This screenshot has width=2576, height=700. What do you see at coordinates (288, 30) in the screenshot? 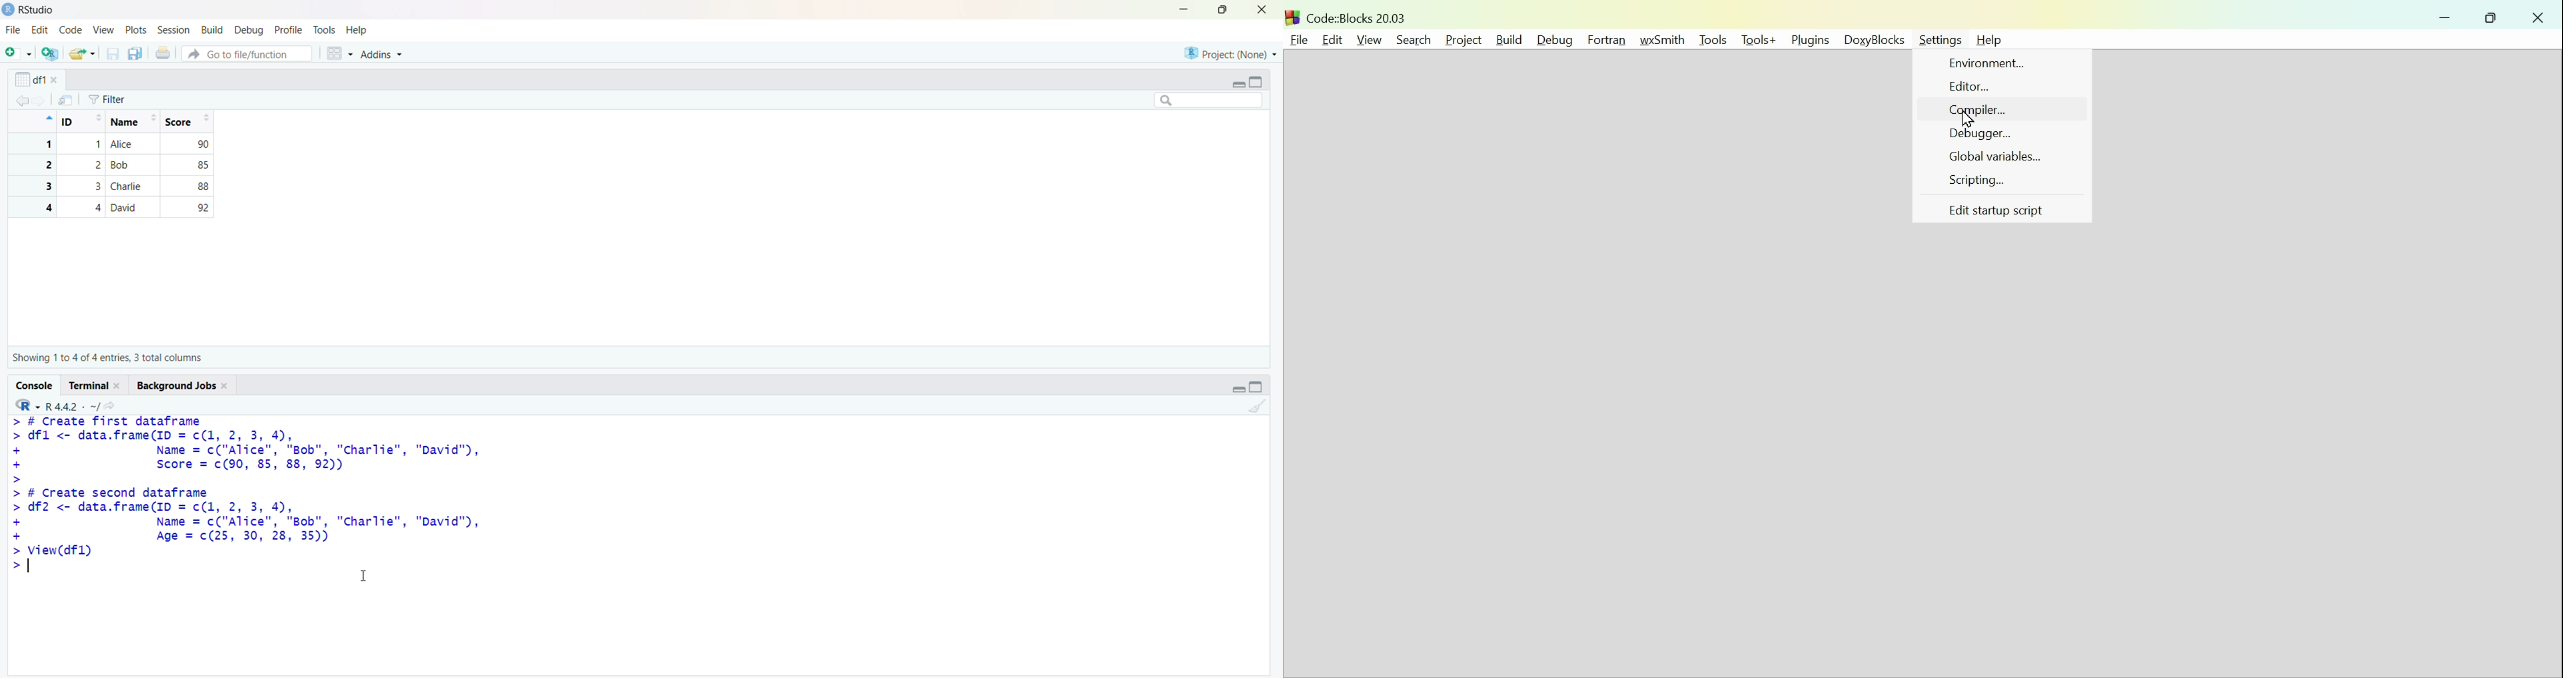
I see `profile` at bounding box center [288, 30].